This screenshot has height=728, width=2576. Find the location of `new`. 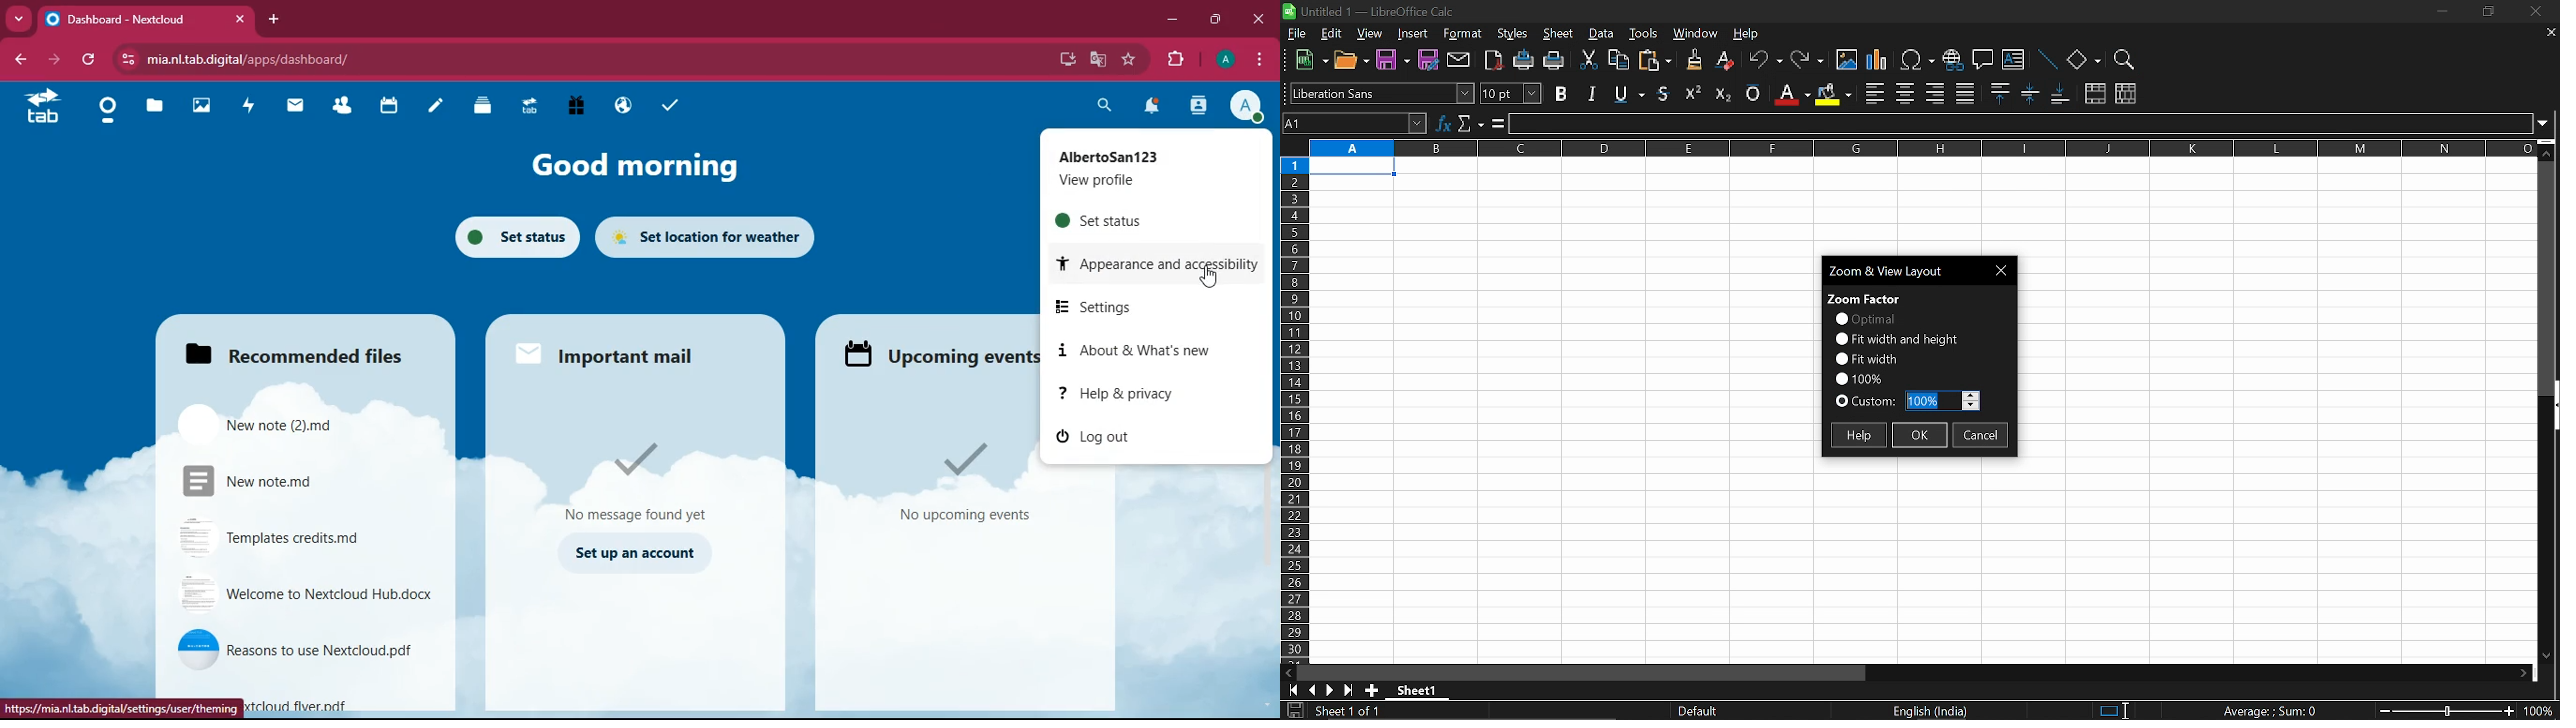

new is located at coordinates (1312, 61).